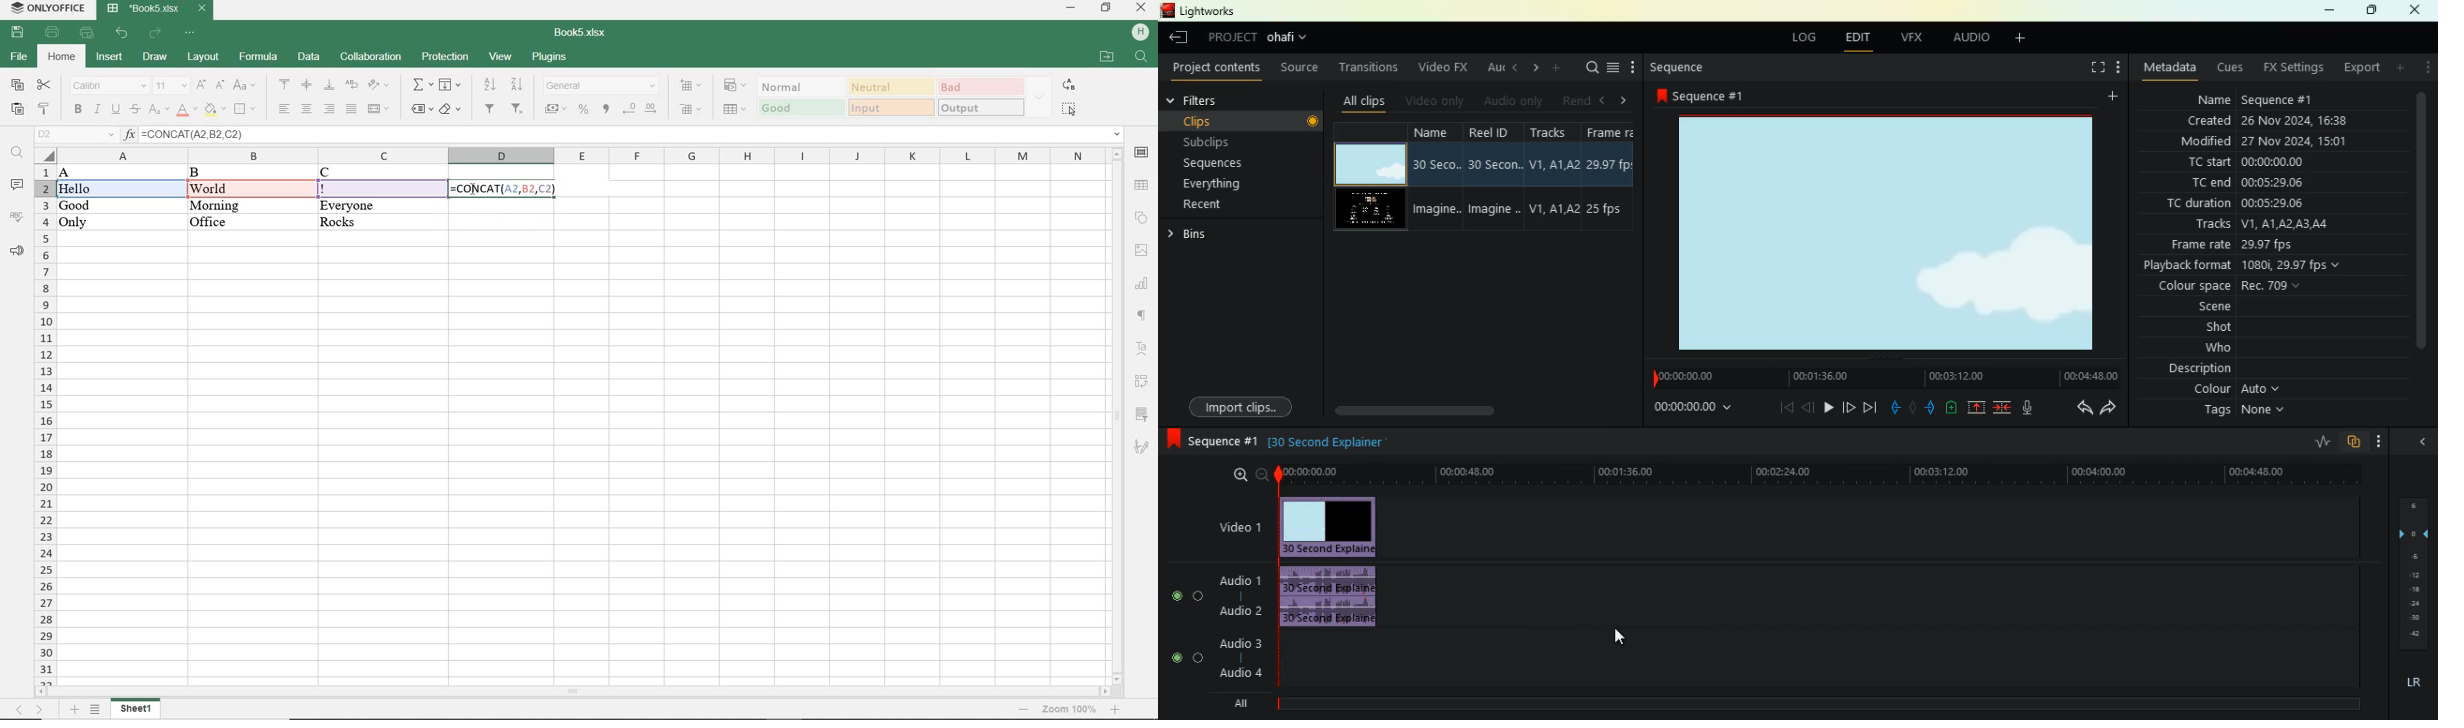 This screenshot has width=2464, height=728. I want to click on videos, so click(1373, 207).